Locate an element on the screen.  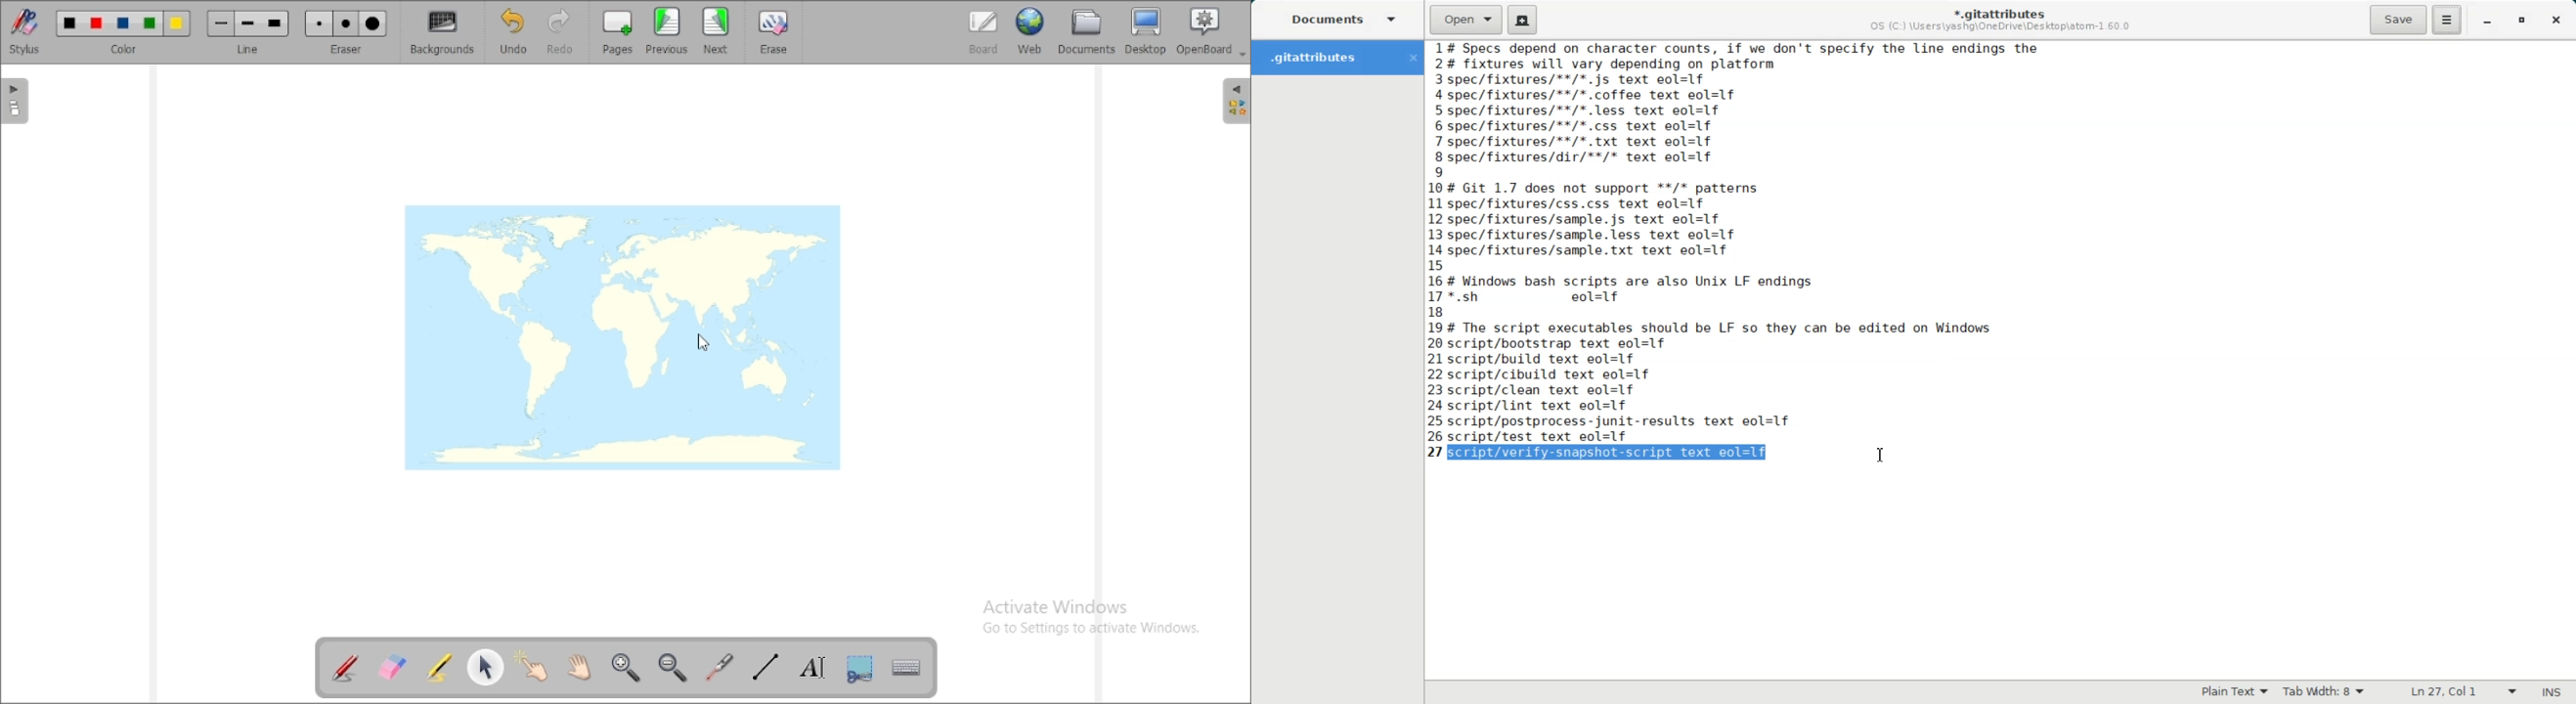
# Specs depend on character counts, if we don't specify the line endings the
 # fixtures will vary depending on platform
 spec/fixtures/**/*.js text eol=1f
-spec/fixtures/**/*.coffee text eol=1f
 spec/fixtures/**/*.less text eol=1f
 spec/fixtures/**/*.css text eol=1f
'spec/fixtures/**/*. txt text eol=1f
 spec/fixtures/dir/**/* text eol=1f

| # Git 1.7 does not support **/* patterns
spec/fixtures/css.css text eol=1f
 spec/fixtures/sample.js text eol=1f
 spec/fixtures/sample.less text eol=1f
-spec/fixtures/sample.txt text eol=1f

;

 # Windows bash scripts are also Unix LF endings
'*.sh eol=1f

 # The script executables should be LF so they can be edited on Windows
 script/bootstrap text eol=1f

script/build text eol=1f

script/cibuild text eol=1f

 script/clean text eol=1f

script/lint text eol=1f
 script/postprocess-junit-results text eol=1f
 script/test text eol=1f is located at coordinates (1756, 242).